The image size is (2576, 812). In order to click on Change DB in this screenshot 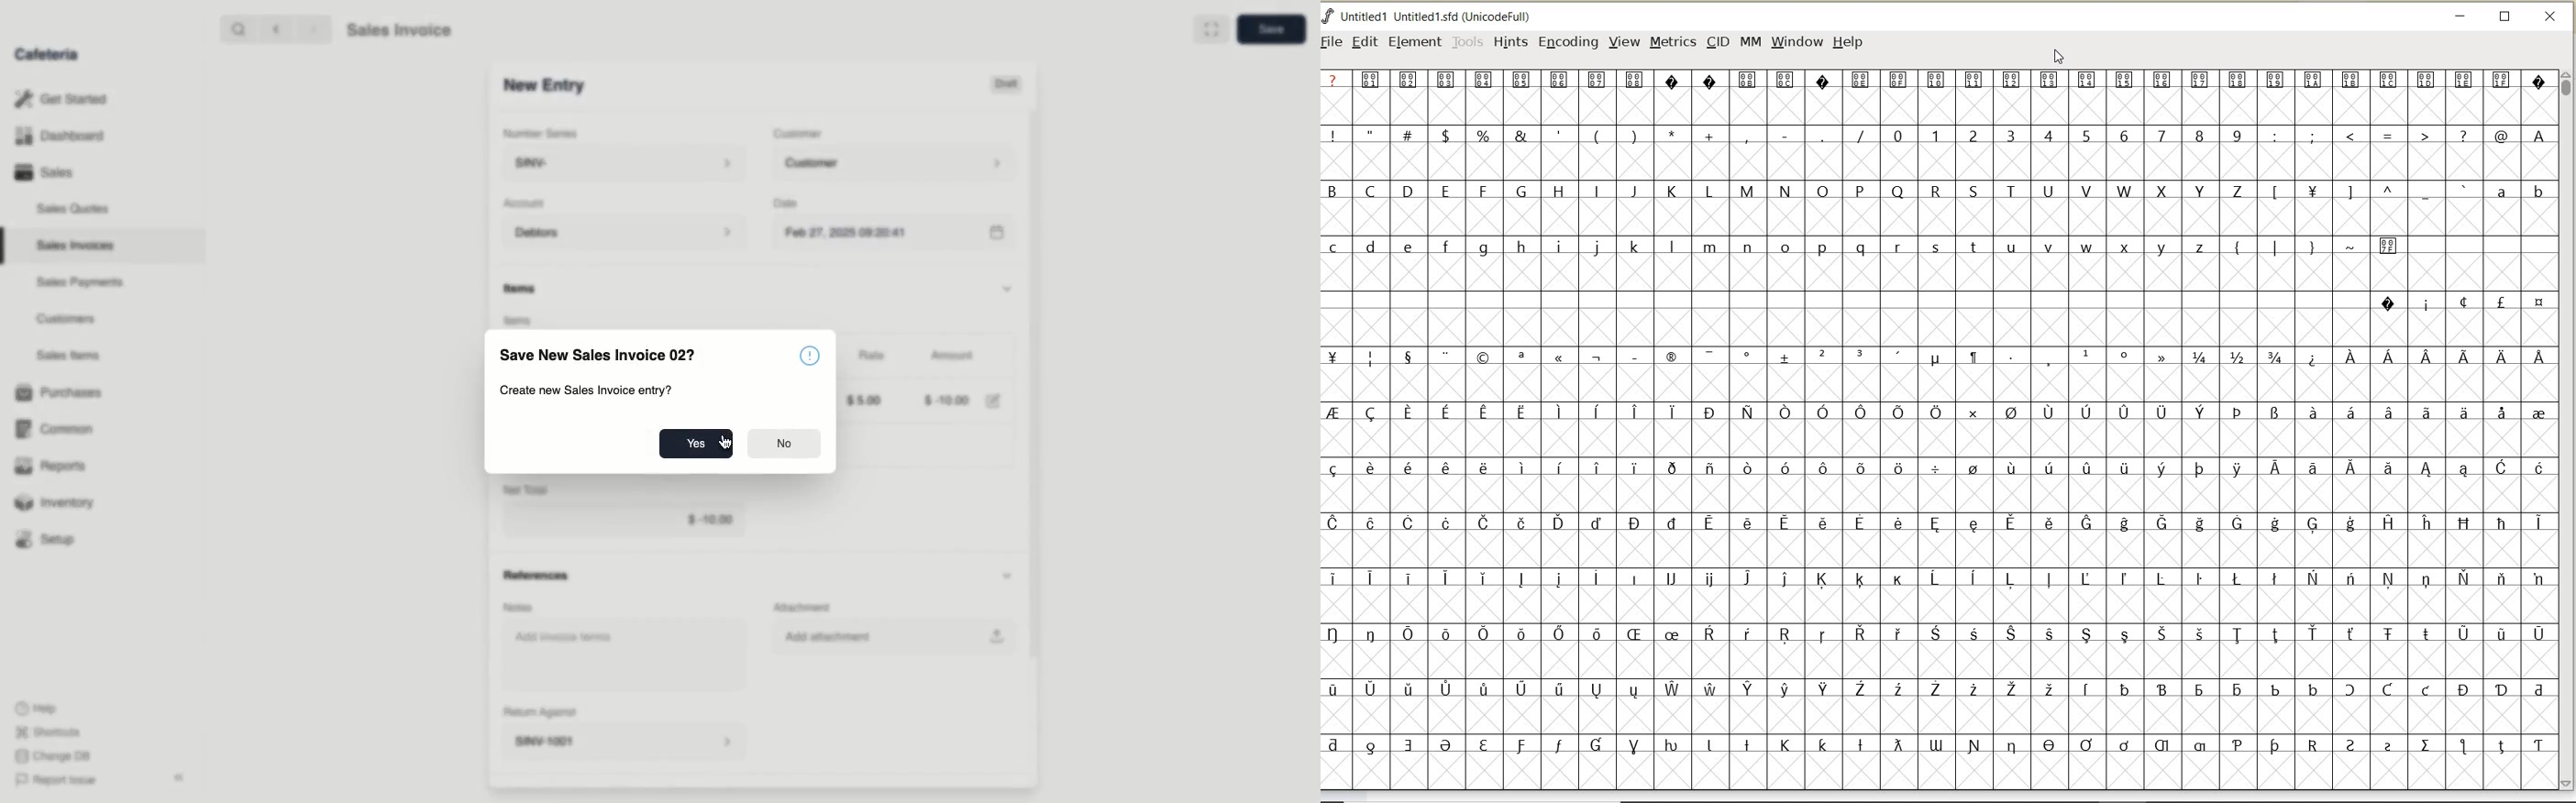, I will do `click(56, 755)`.